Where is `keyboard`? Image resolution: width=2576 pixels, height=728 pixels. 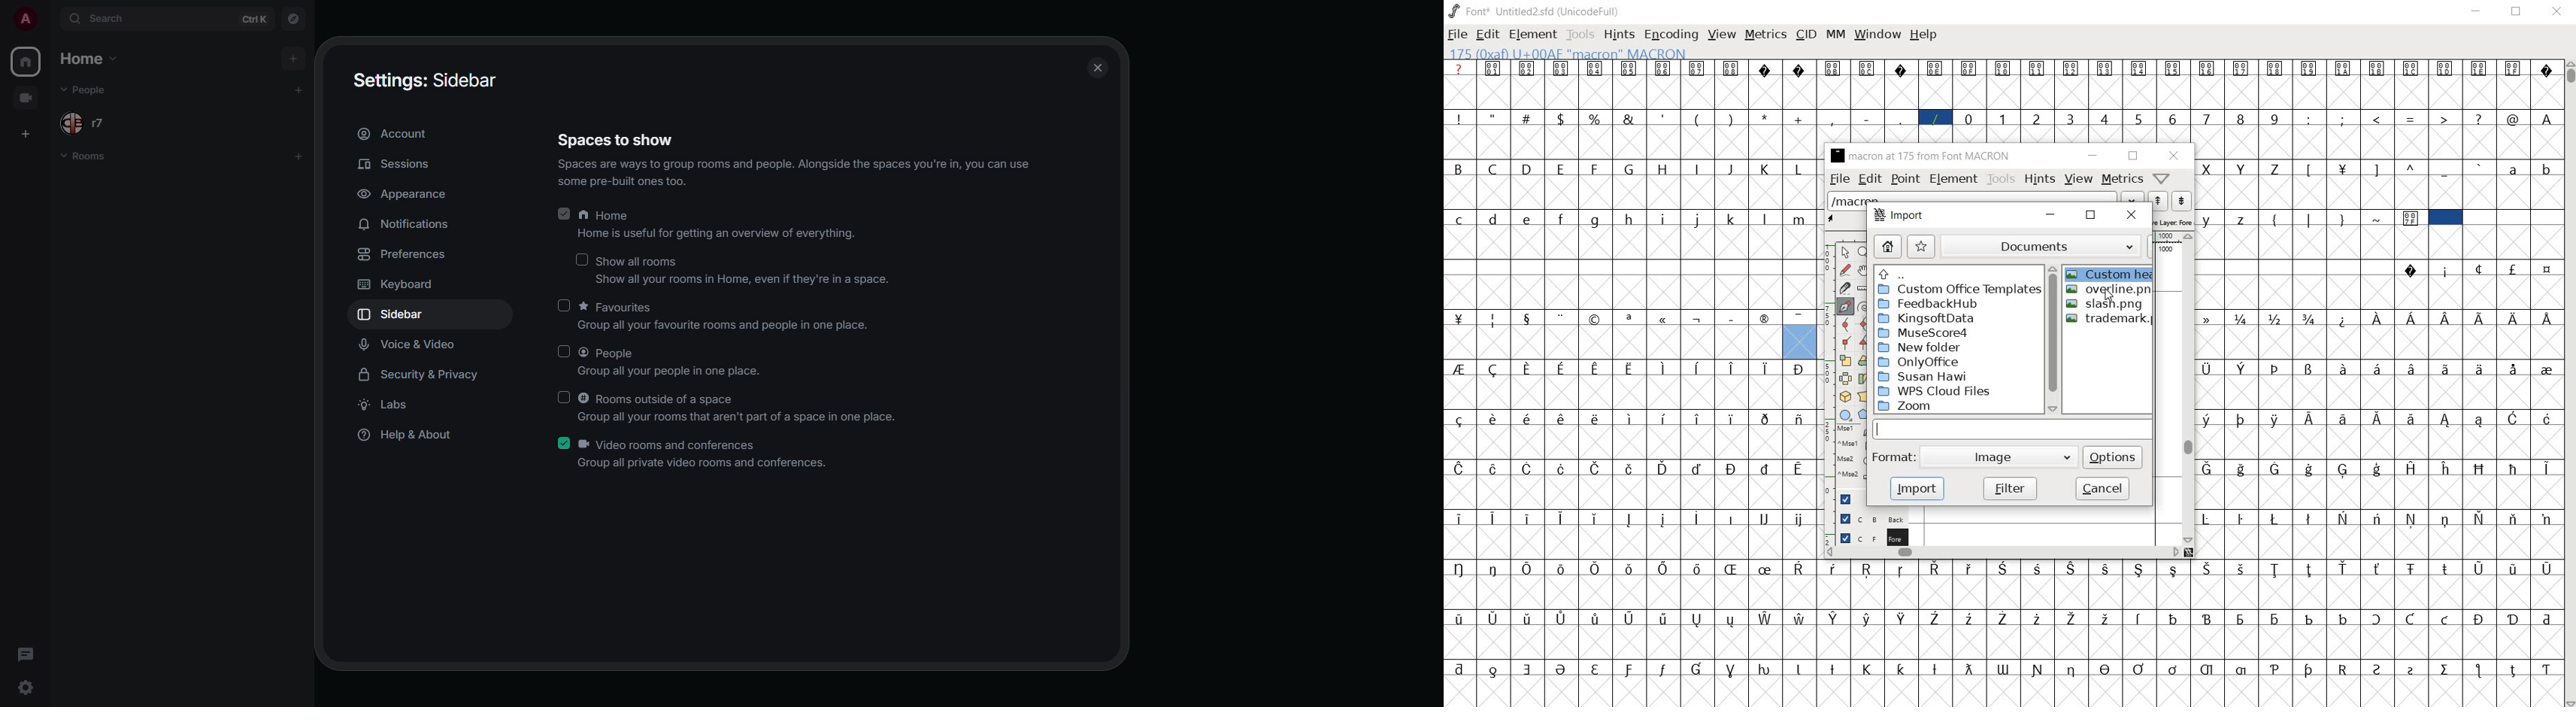
keyboard is located at coordinates (400, 284).